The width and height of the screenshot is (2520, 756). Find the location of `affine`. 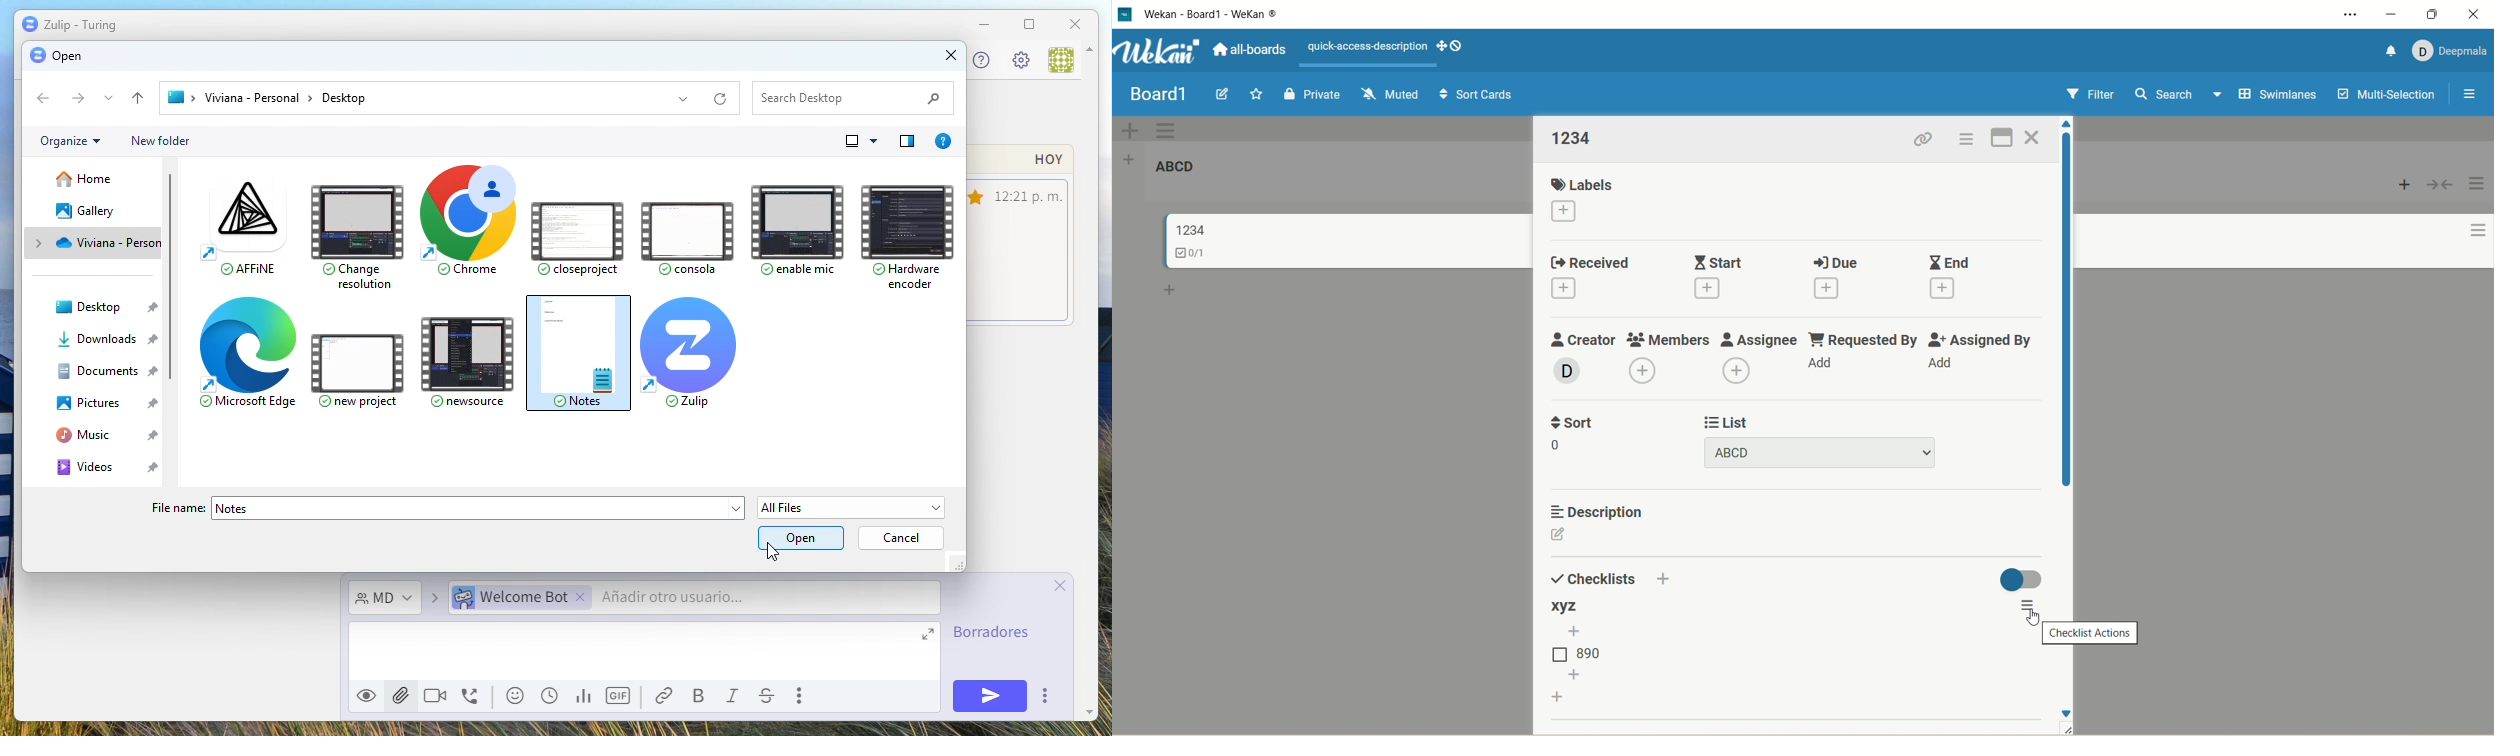

affine is located at coordinates (237, 228).